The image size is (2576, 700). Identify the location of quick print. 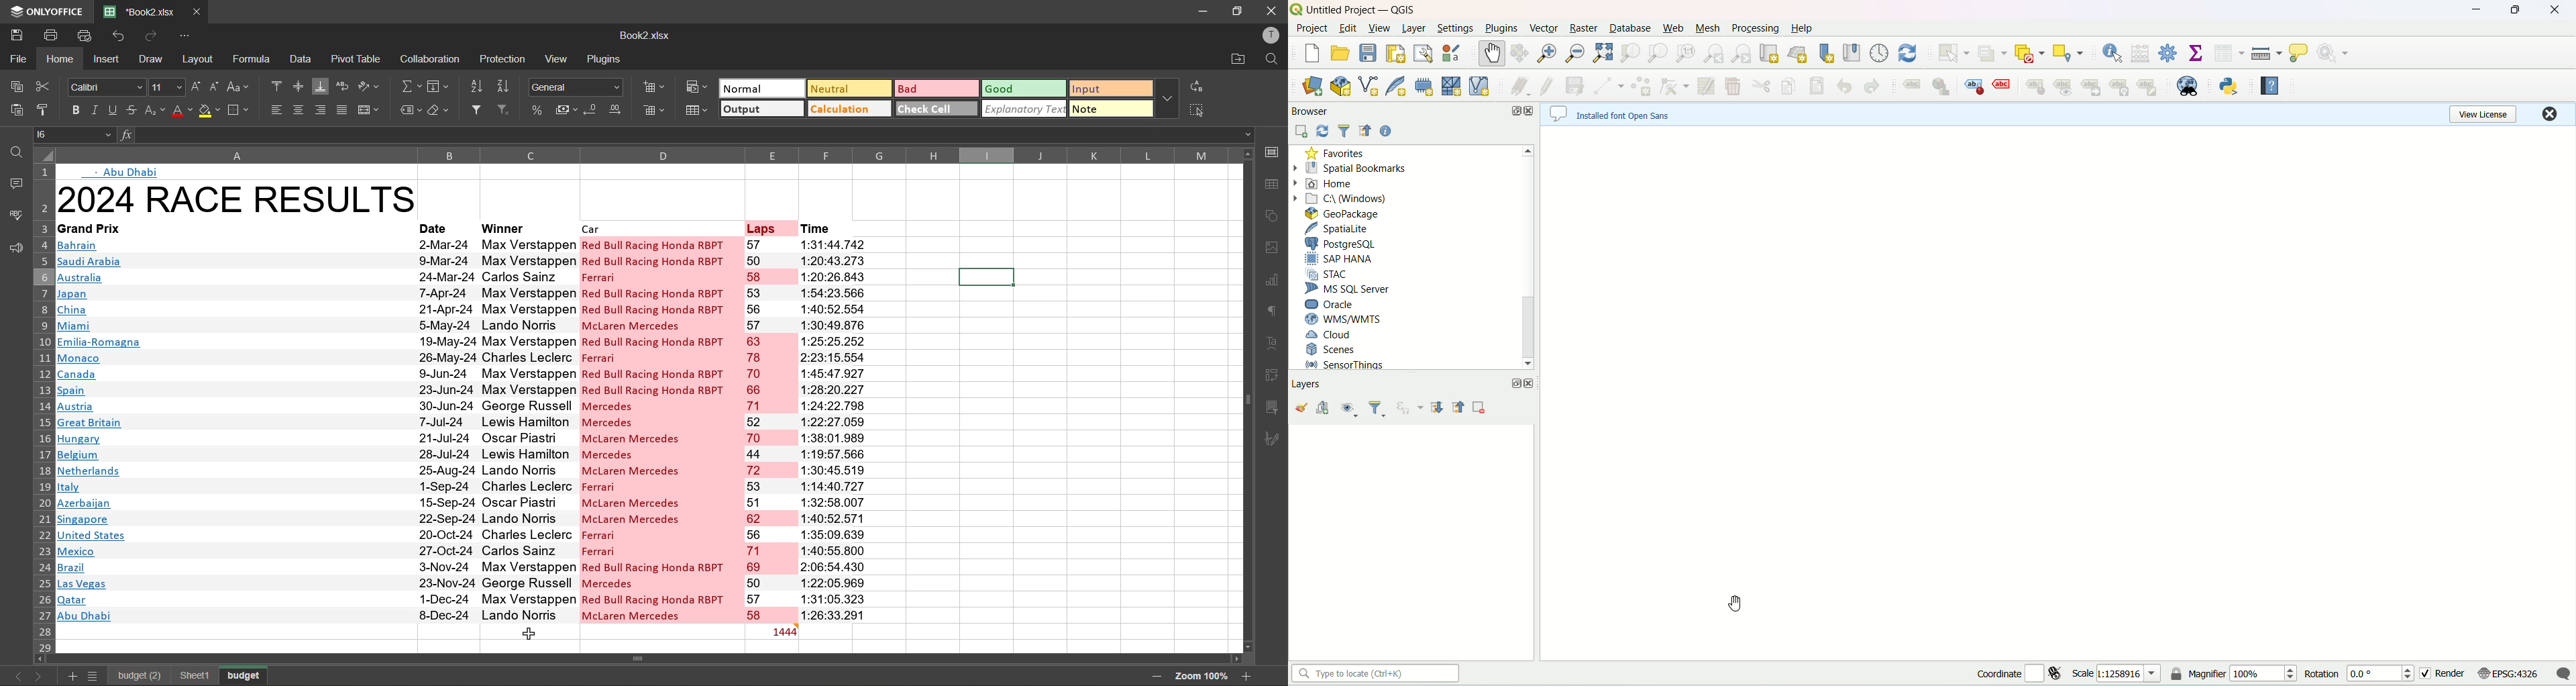
(86, 34).